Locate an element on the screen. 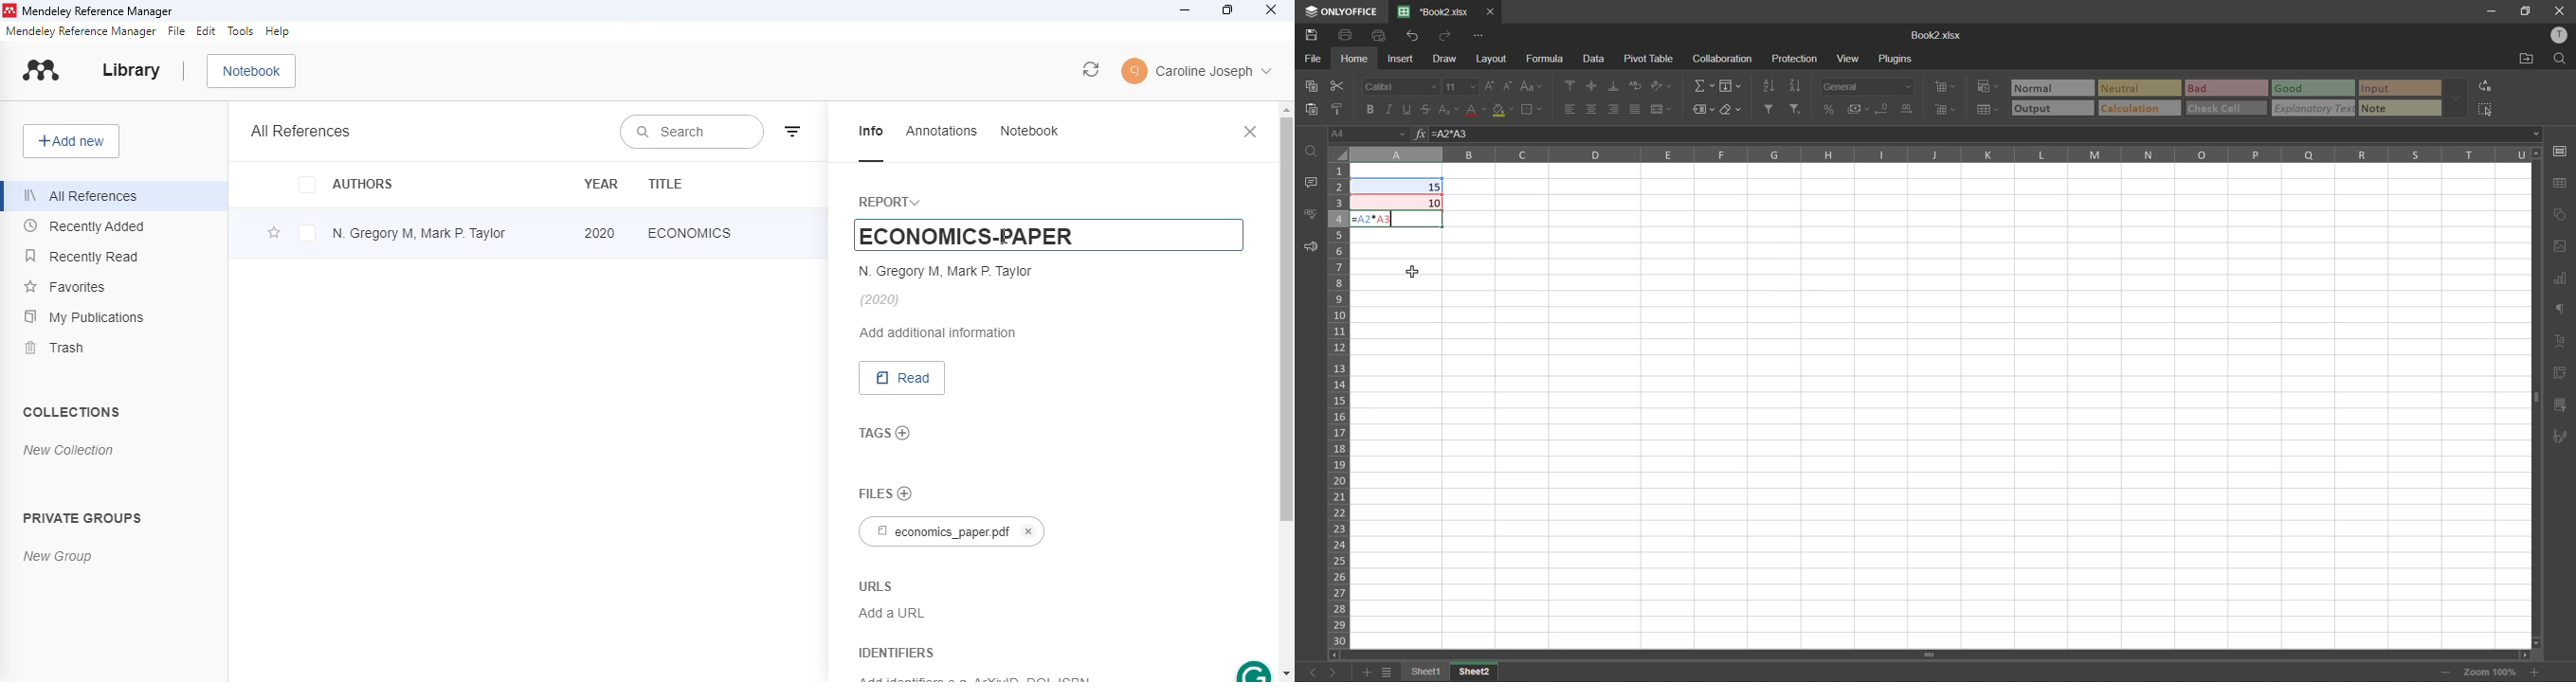  input is located at coordinates (2400, 89).